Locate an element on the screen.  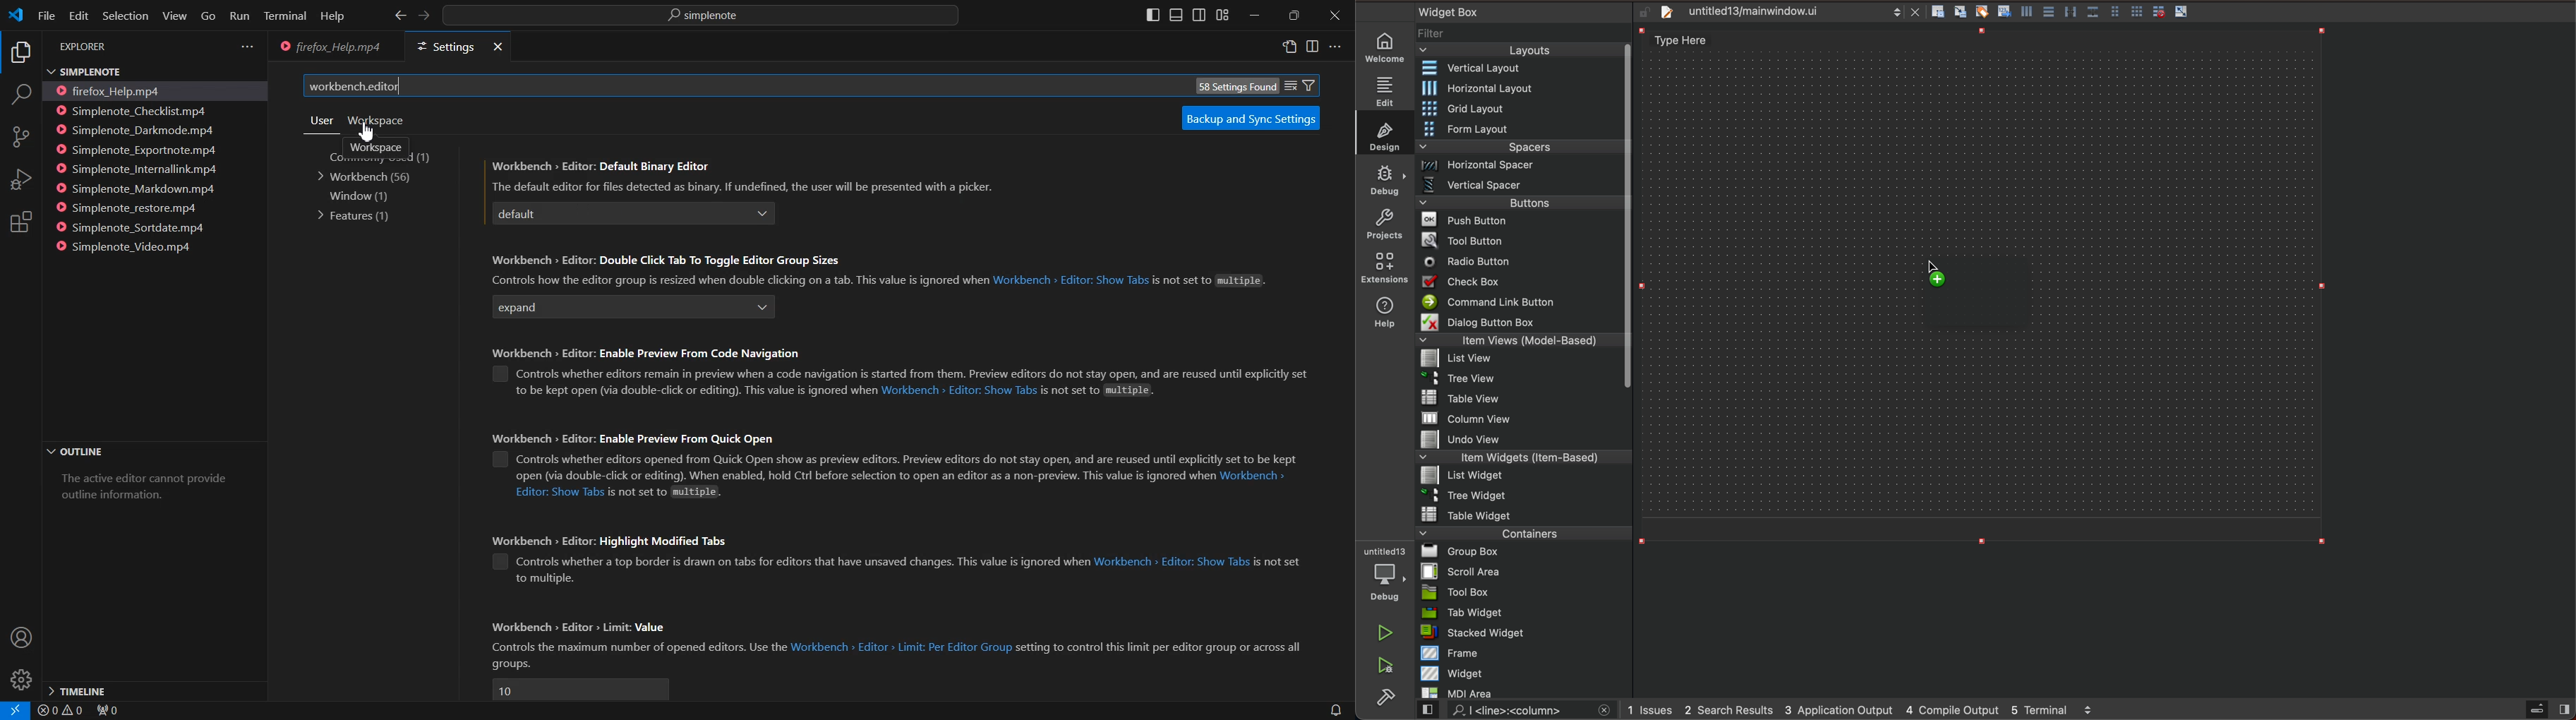
Manage is located at coordinates (21, 680).